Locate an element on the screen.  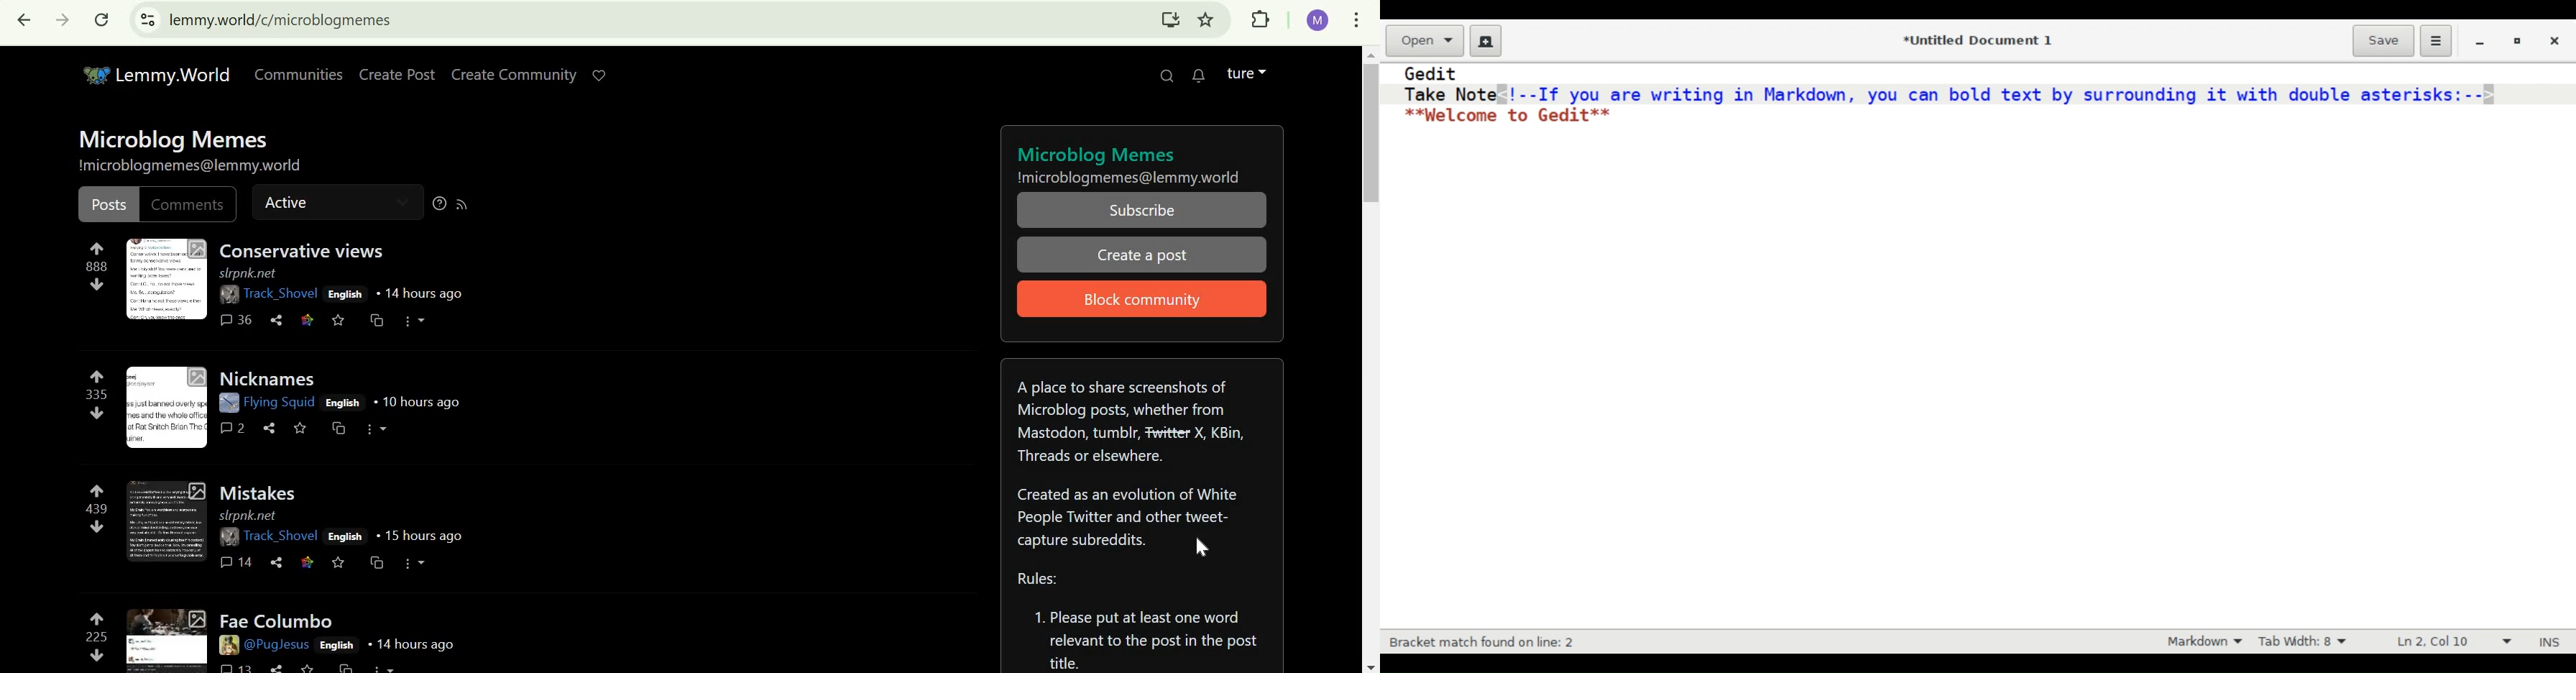
search is located at coordinates (1164, 80).